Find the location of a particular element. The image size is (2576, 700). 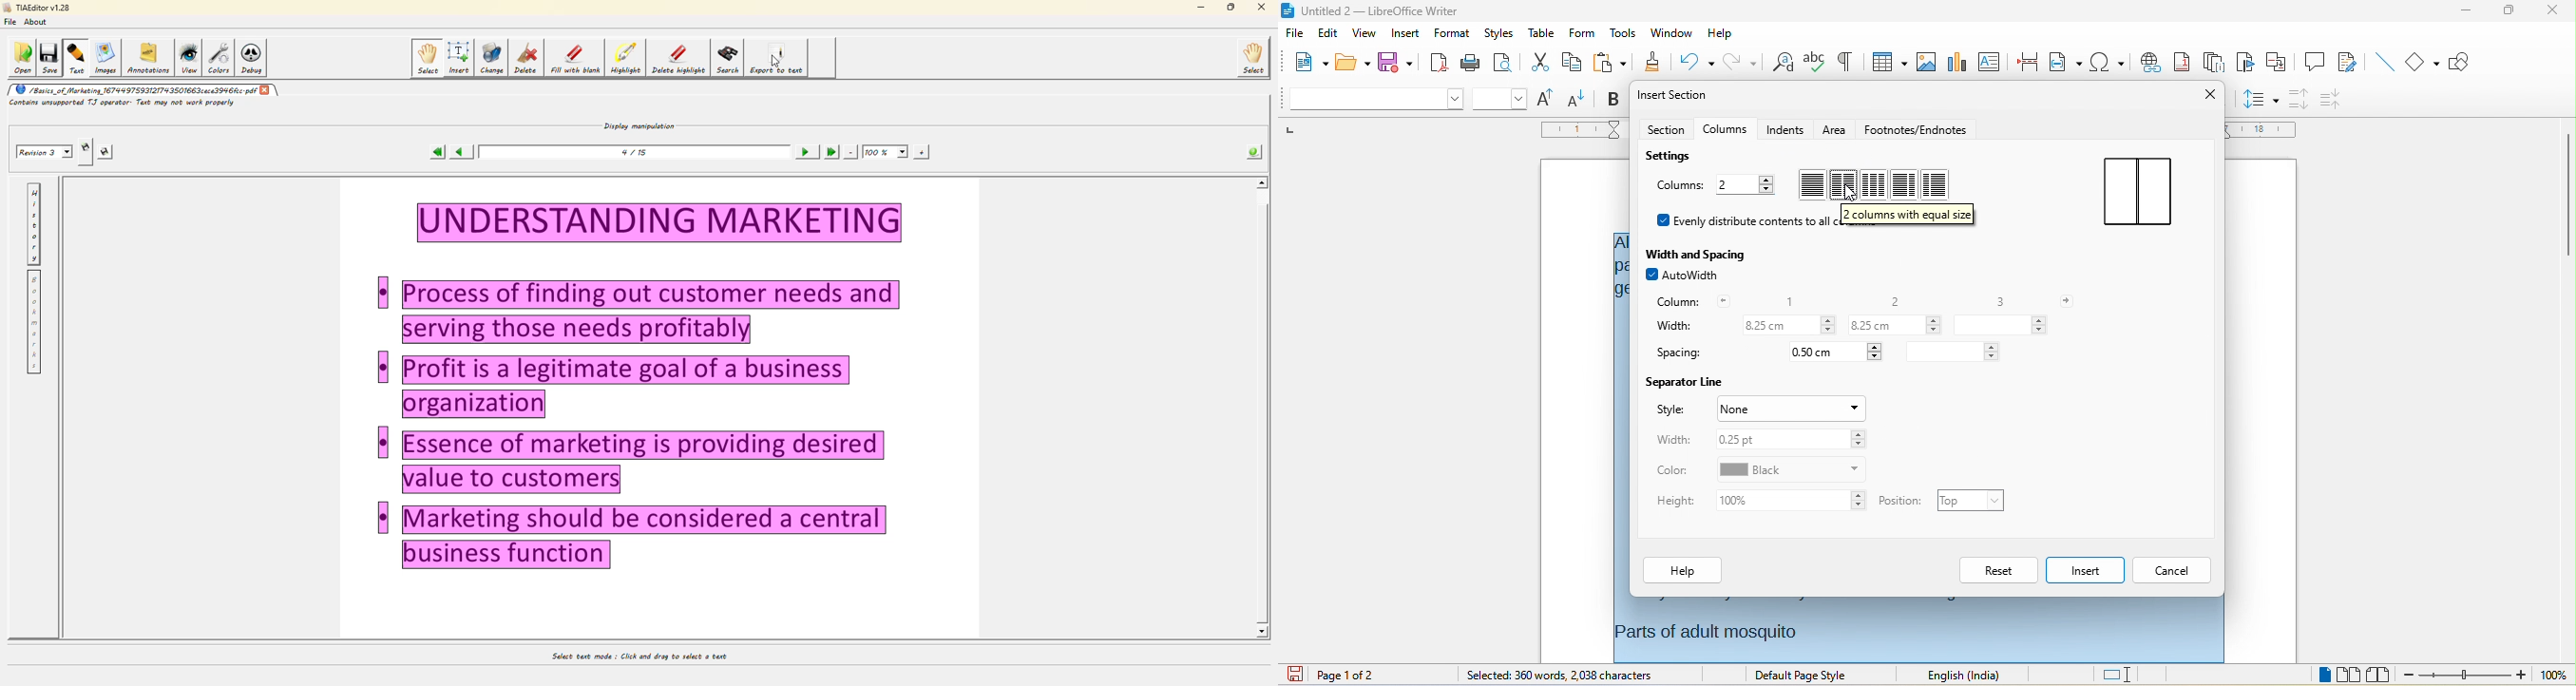

width is located at coordinates (1673, 440).